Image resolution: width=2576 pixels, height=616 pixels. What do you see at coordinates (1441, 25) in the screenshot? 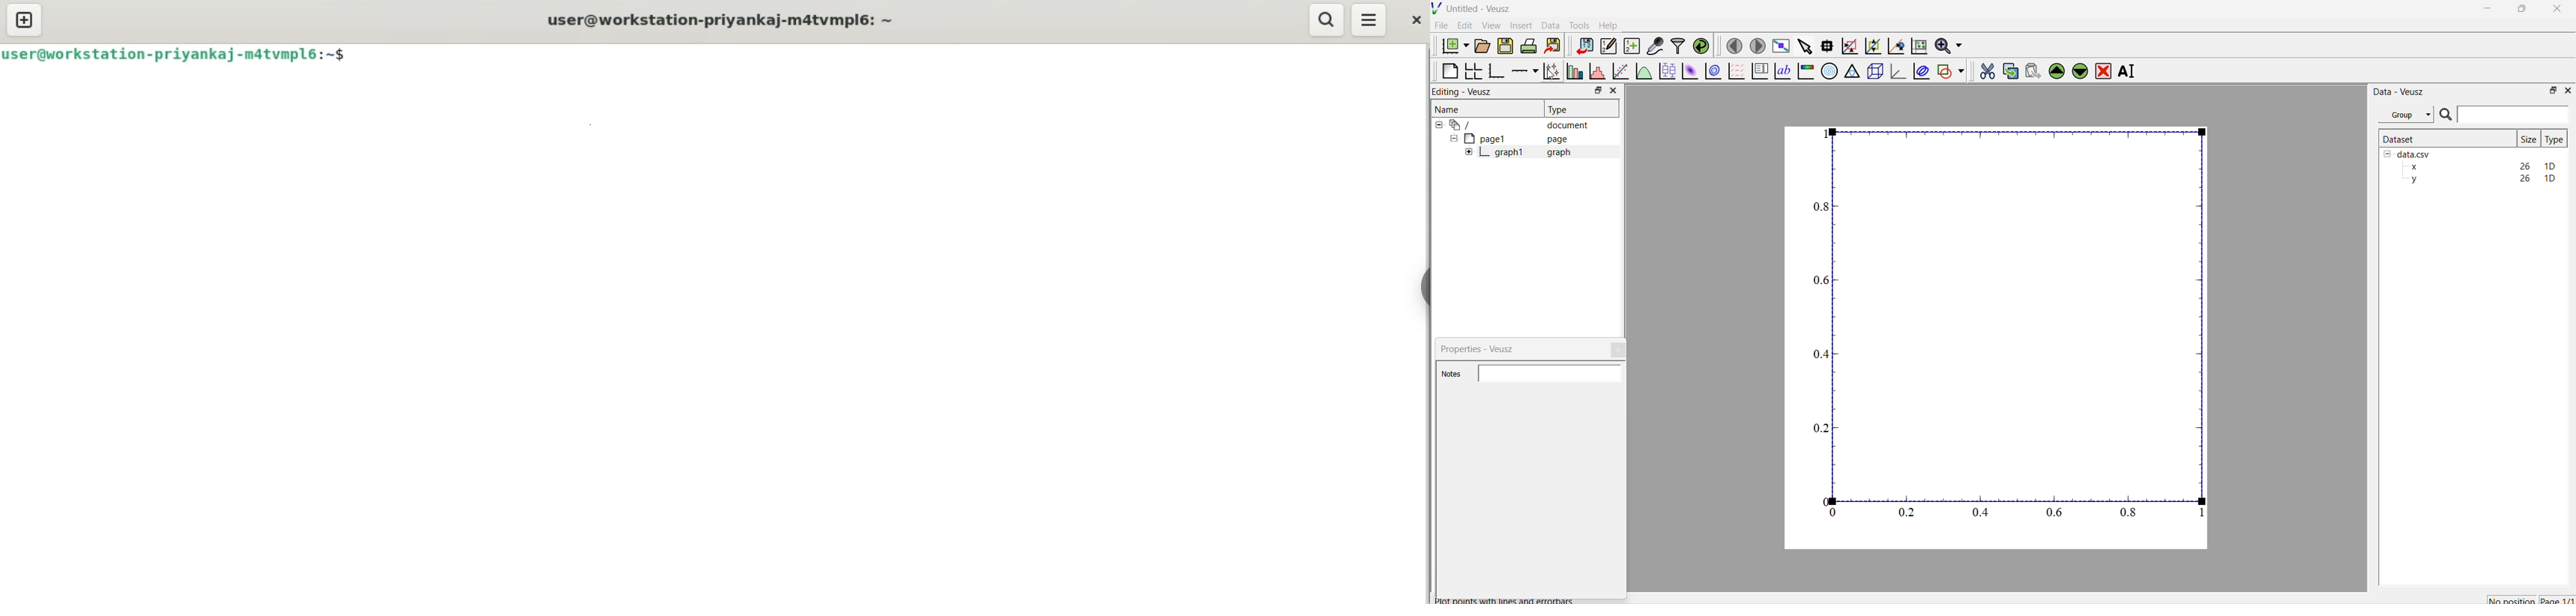
I see `File` at bounding box center [1441, 25].